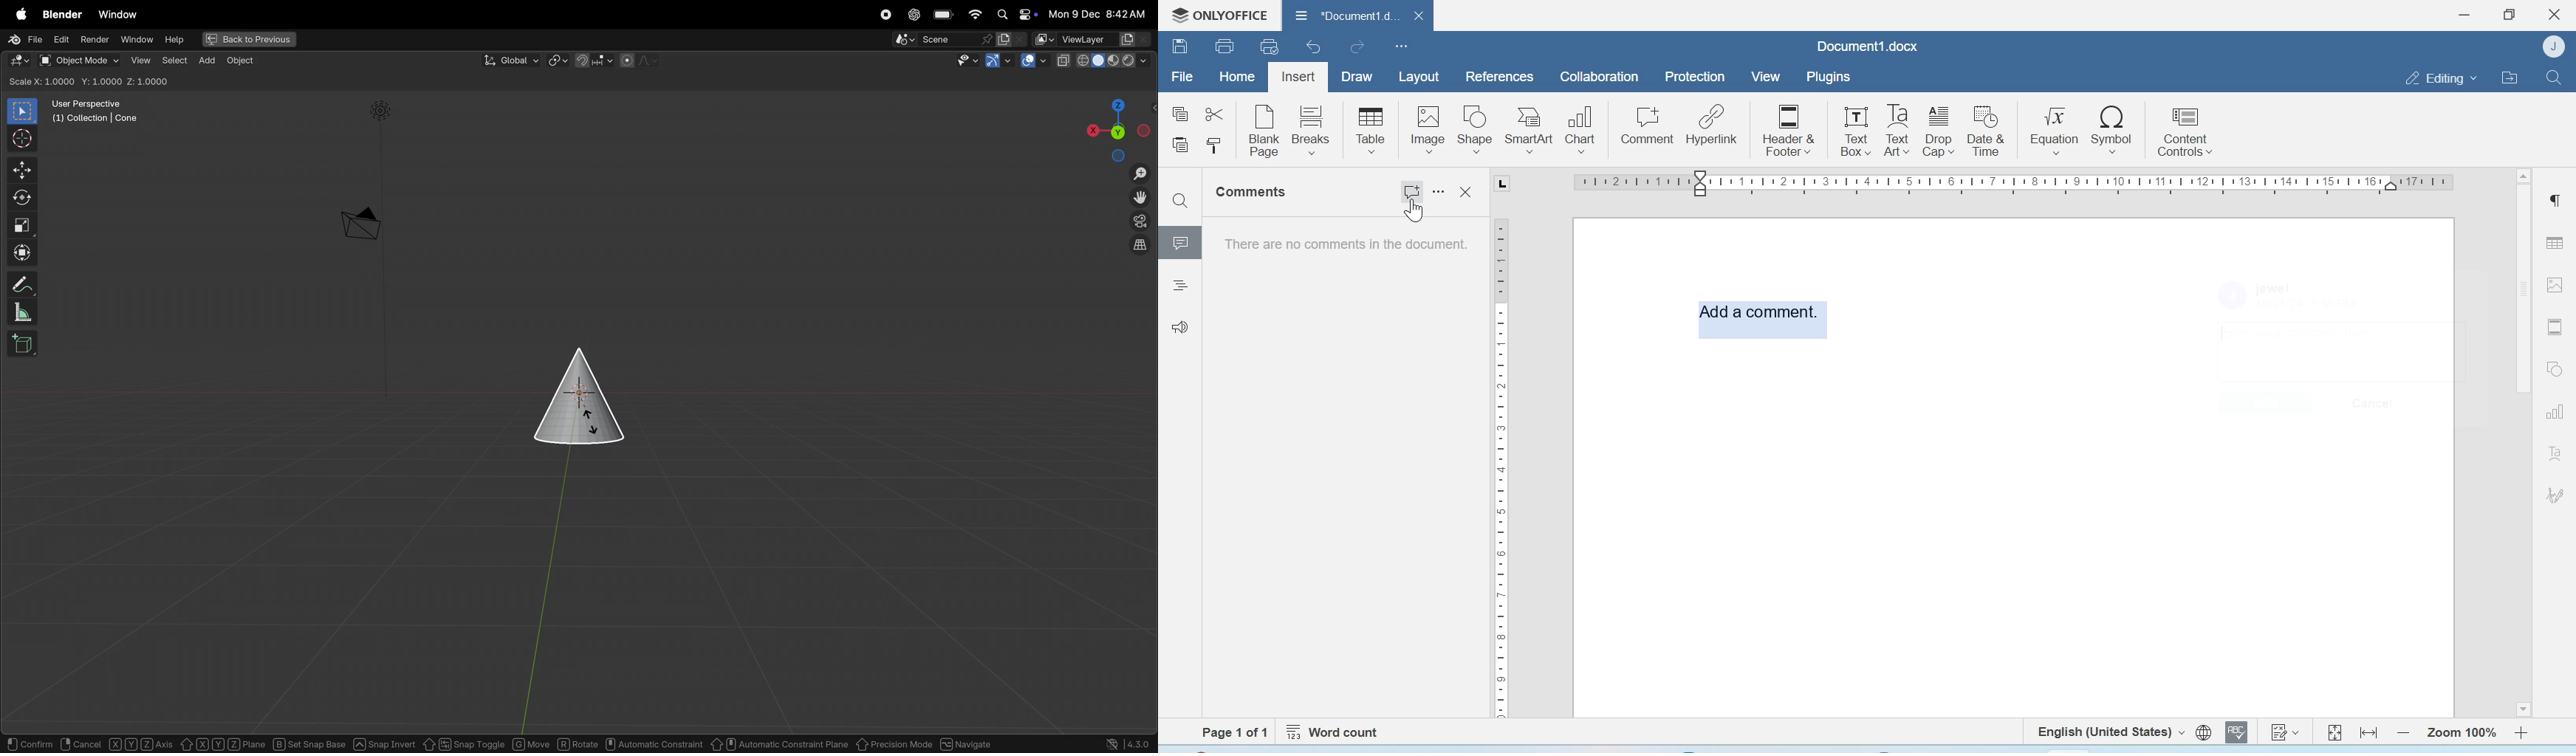 The image size is (2576, 756). I want to click on snap invert, so click(386, 743).